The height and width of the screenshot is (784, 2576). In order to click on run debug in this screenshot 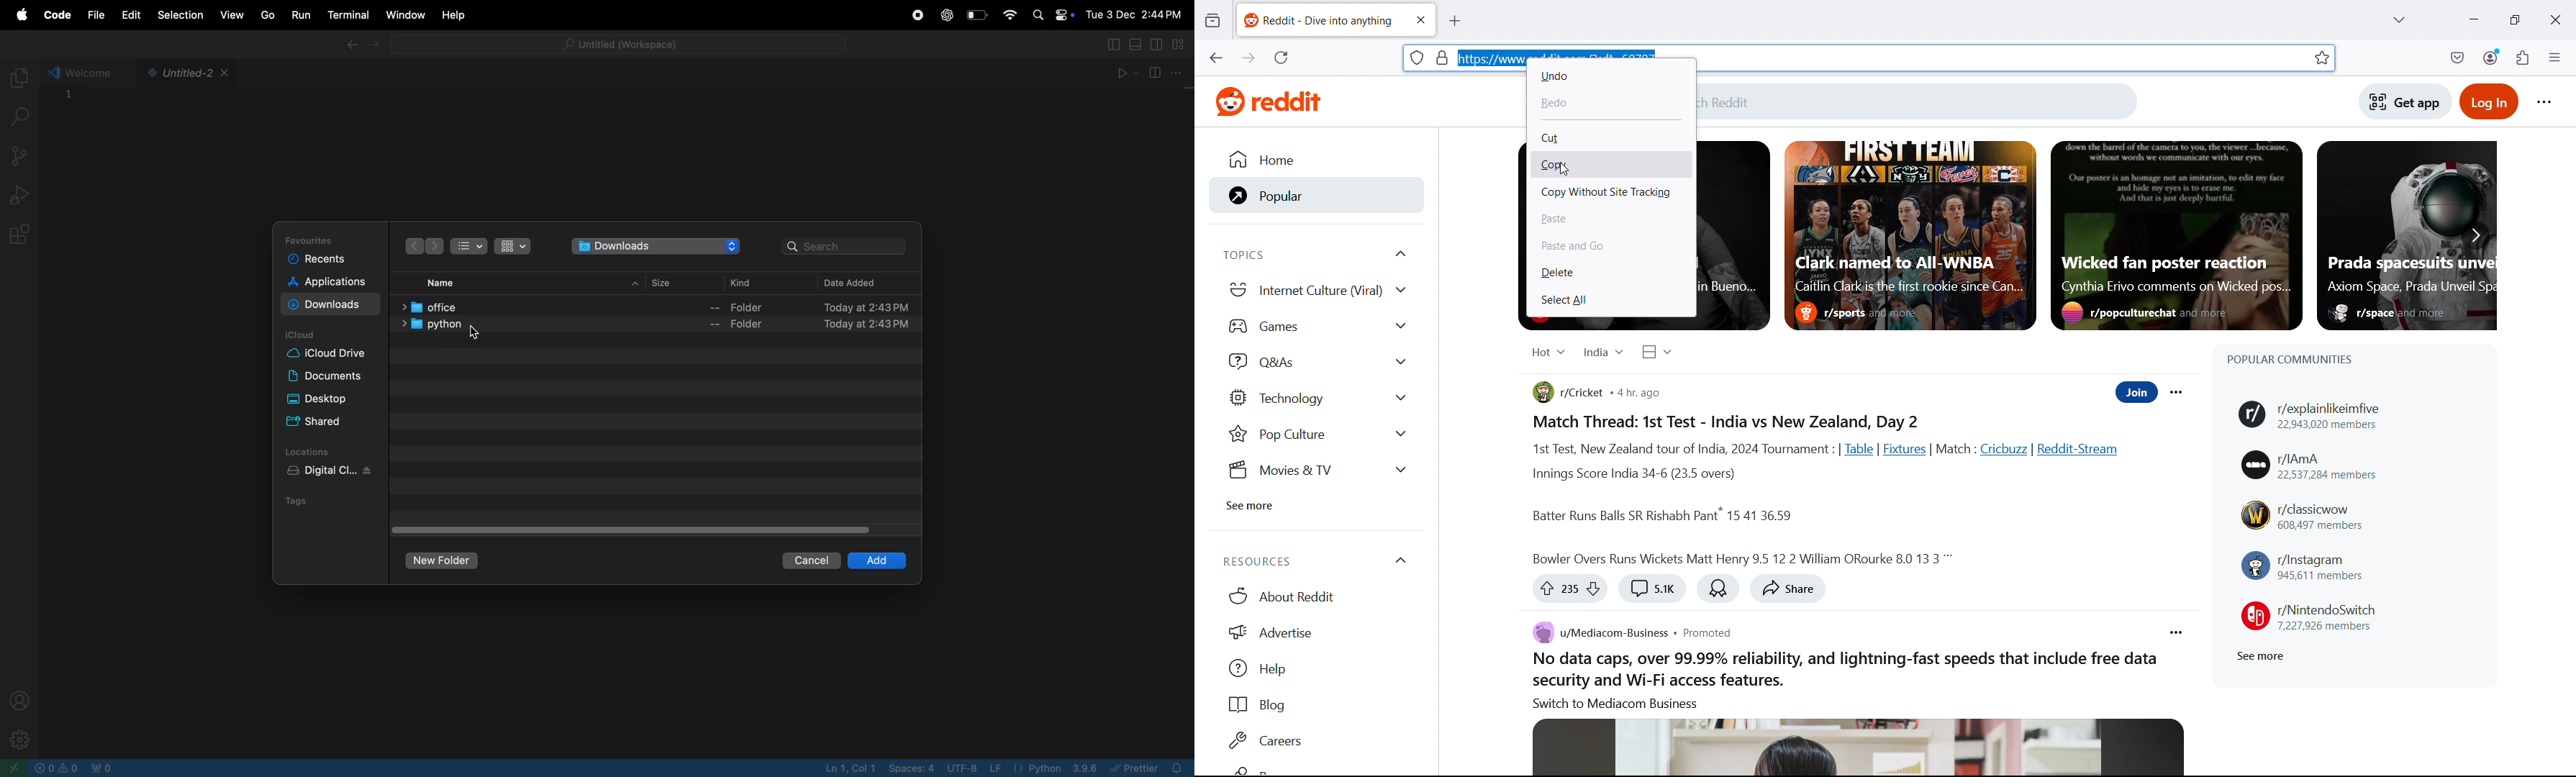, I will do `click(21, 191)`.